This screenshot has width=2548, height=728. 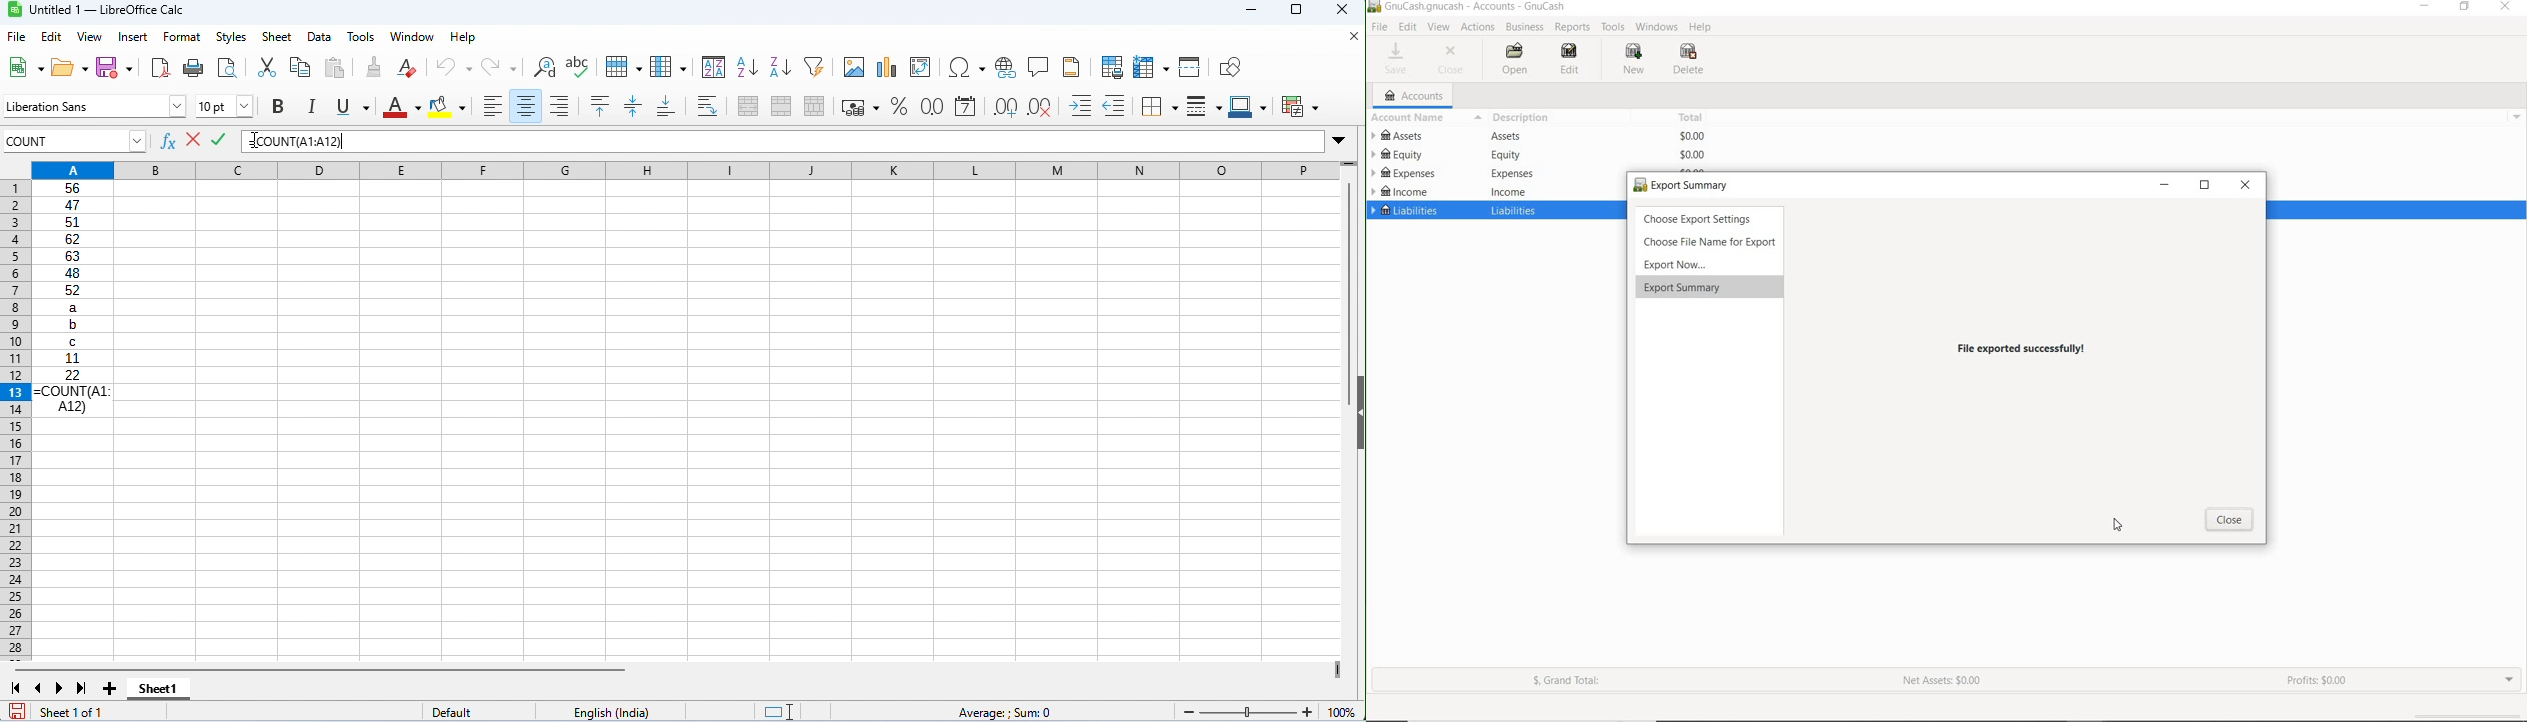 What do you see at coordinates (116, 68) in the screenshot?
I see `save` at bounding box center [116, 68].